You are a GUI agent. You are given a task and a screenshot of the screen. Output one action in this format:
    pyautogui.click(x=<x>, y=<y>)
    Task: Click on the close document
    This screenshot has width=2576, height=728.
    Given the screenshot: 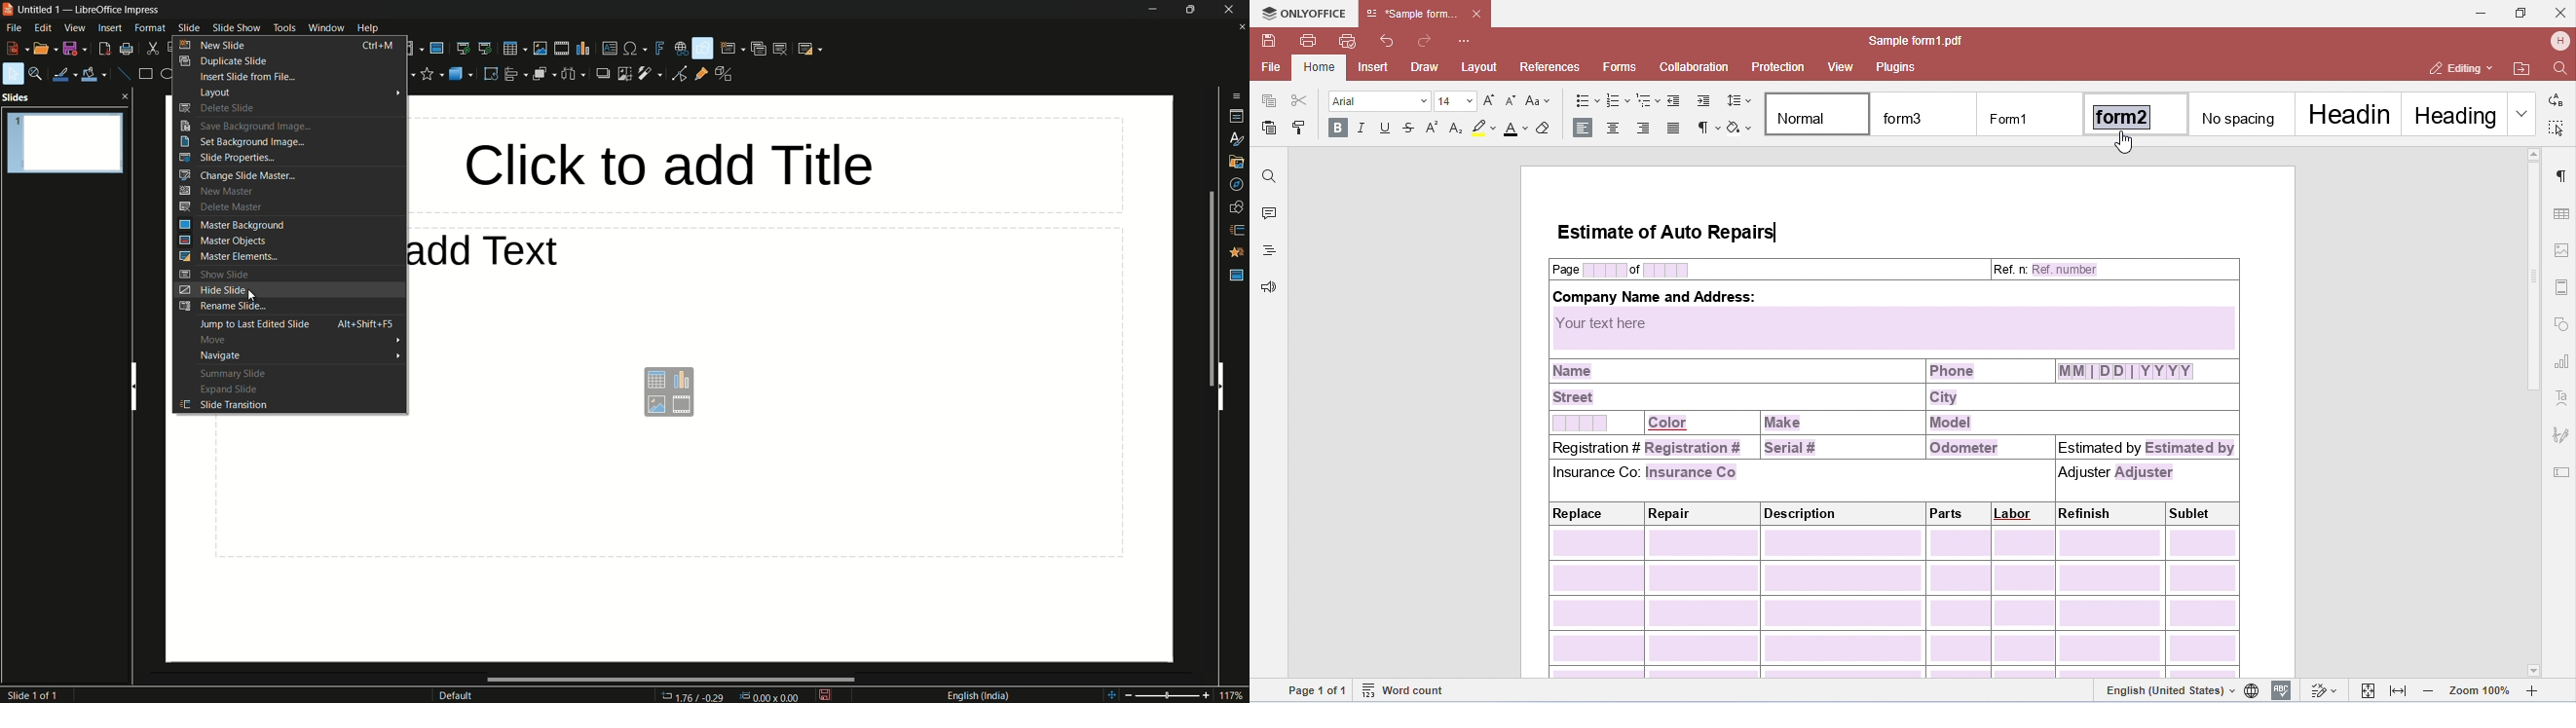 What is the action you would take?
    pyautogui.click(x=1241, y=27)
    